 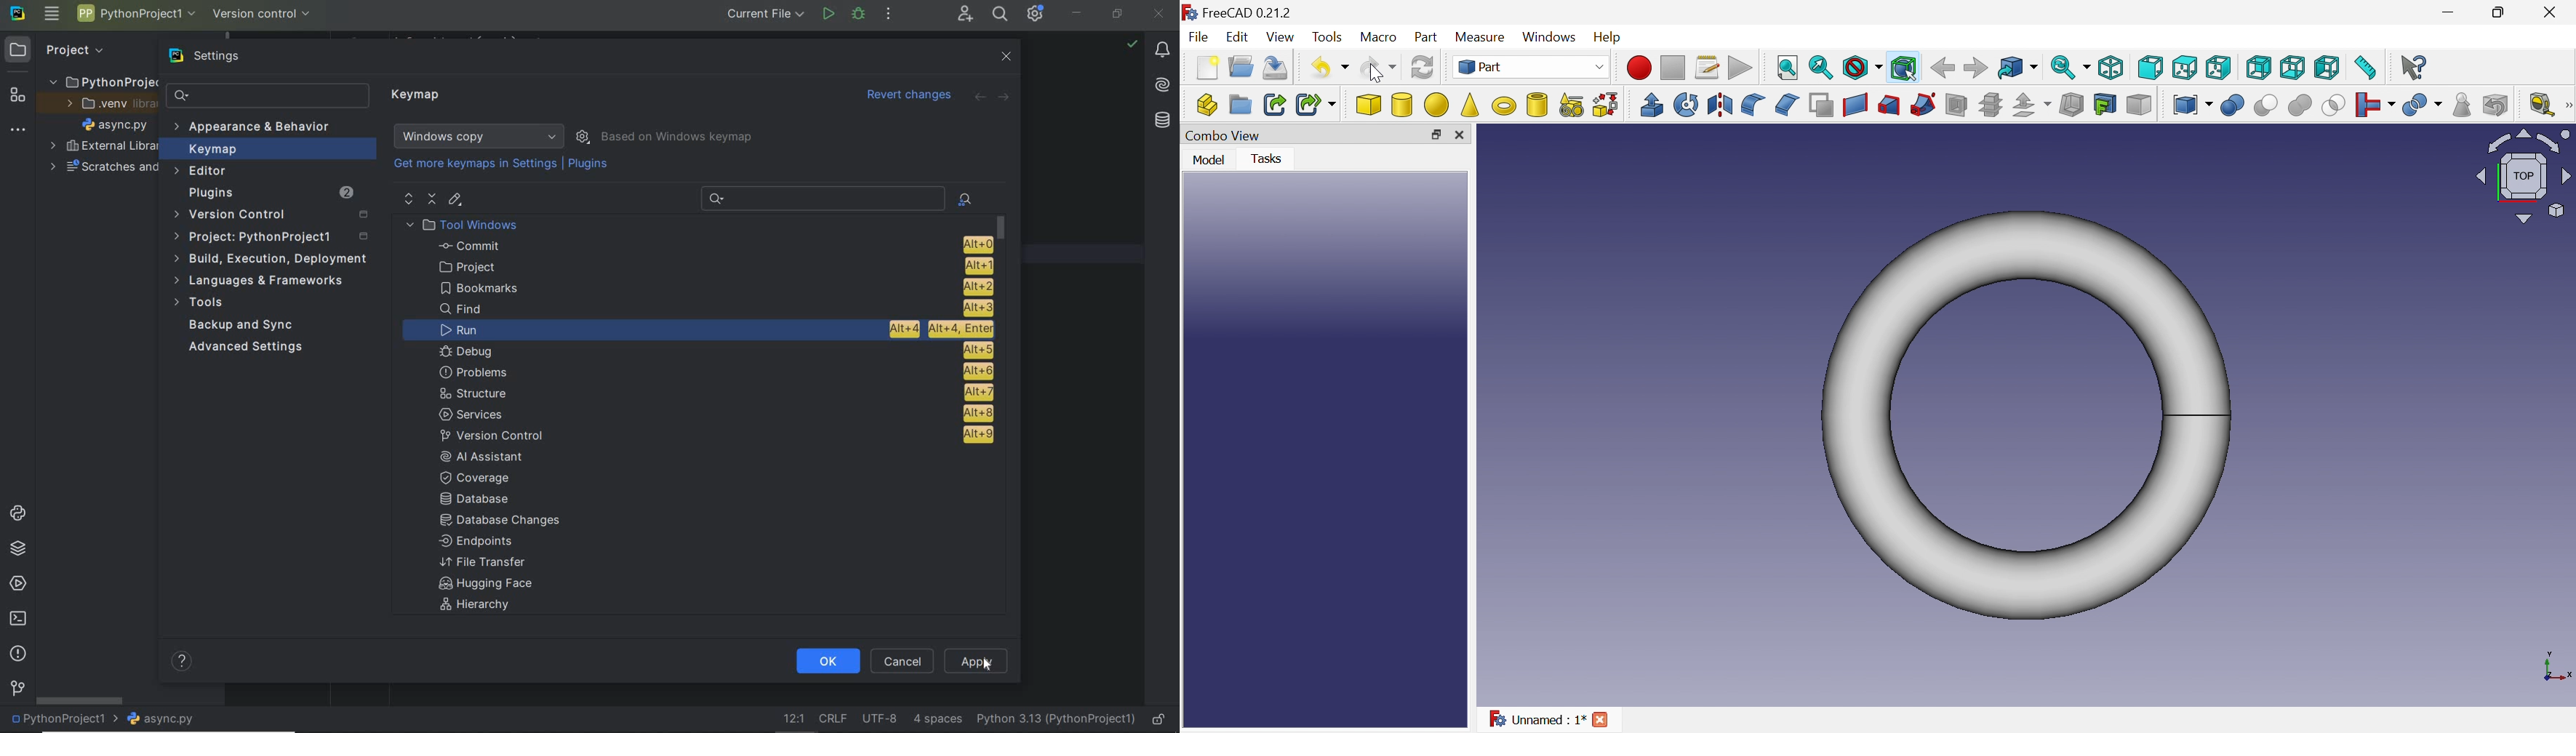 I want to click on minimize, so click(x=1077, y=13).